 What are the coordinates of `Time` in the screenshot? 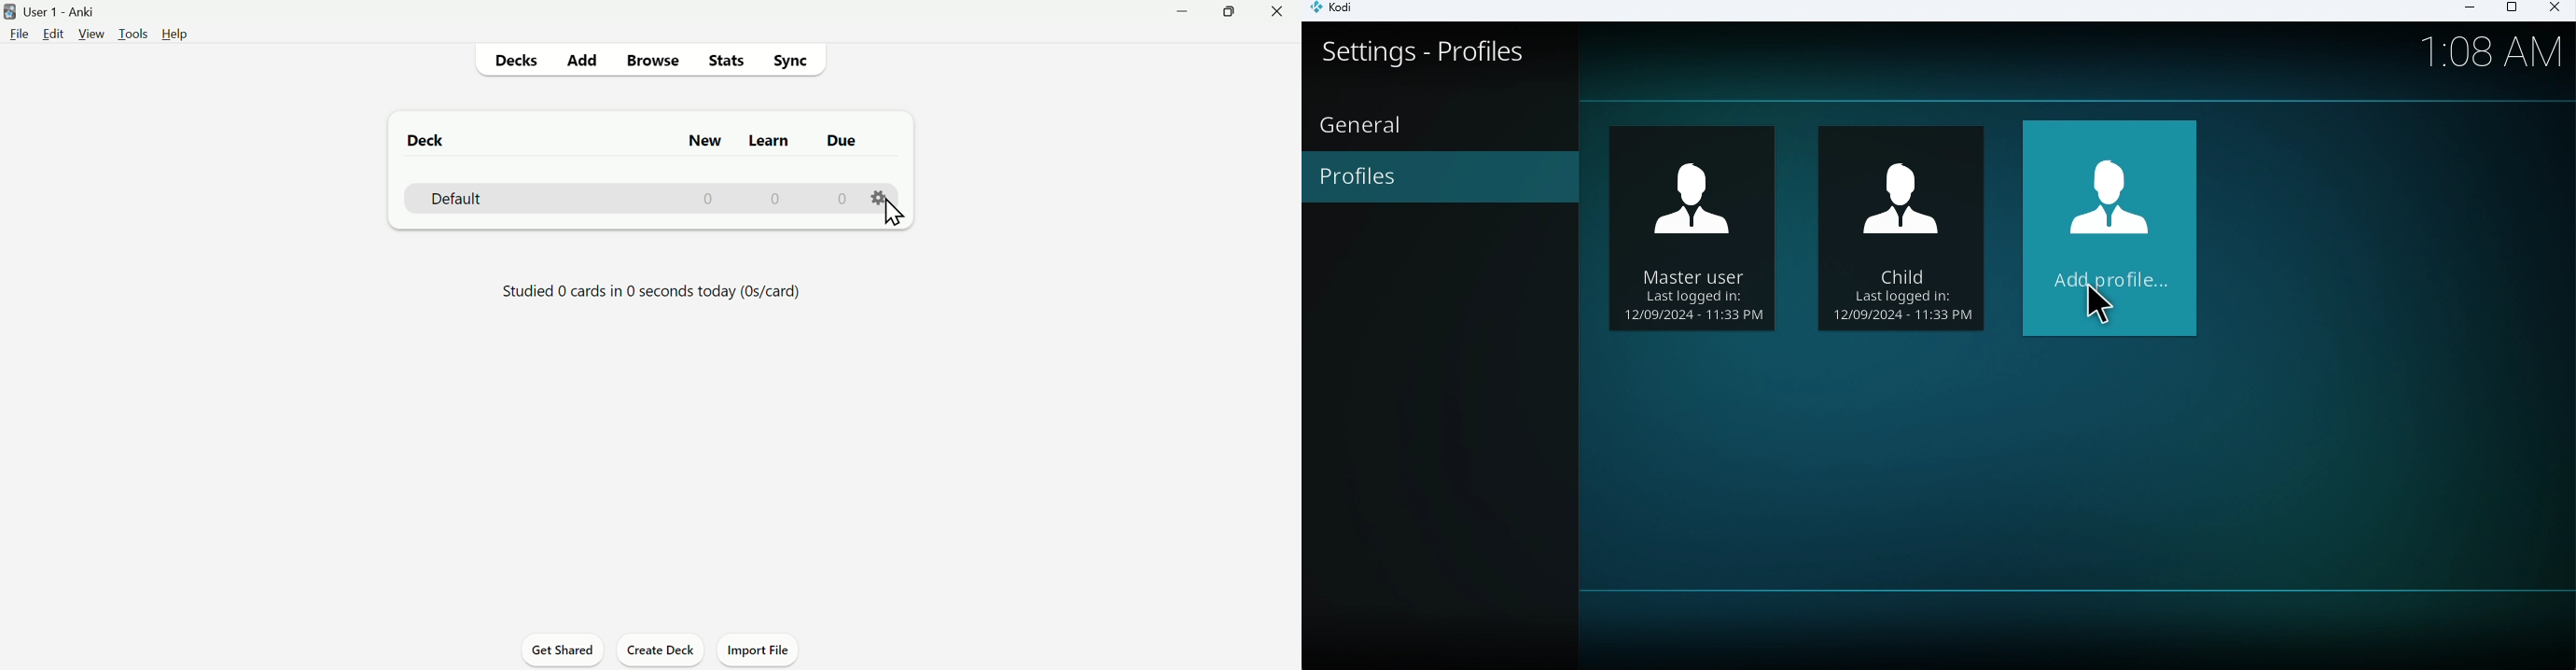 It's located at (2493, 49).